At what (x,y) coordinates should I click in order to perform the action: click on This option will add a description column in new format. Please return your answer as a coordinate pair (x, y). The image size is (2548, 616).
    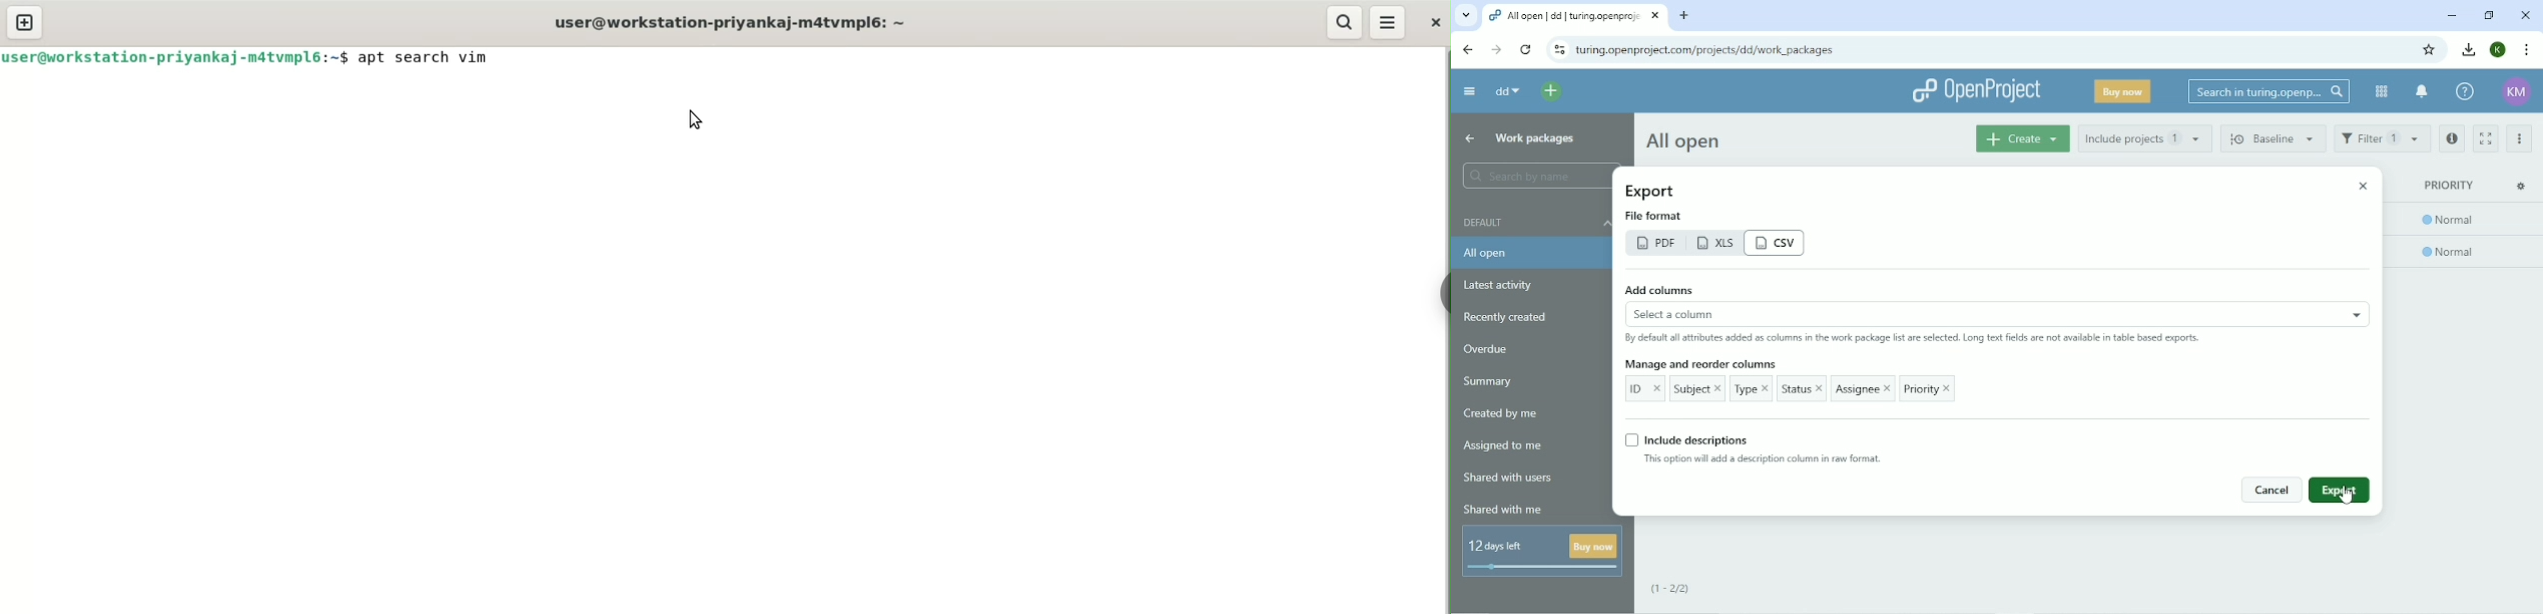
    Looking at the image, I should click on (1763, 462).